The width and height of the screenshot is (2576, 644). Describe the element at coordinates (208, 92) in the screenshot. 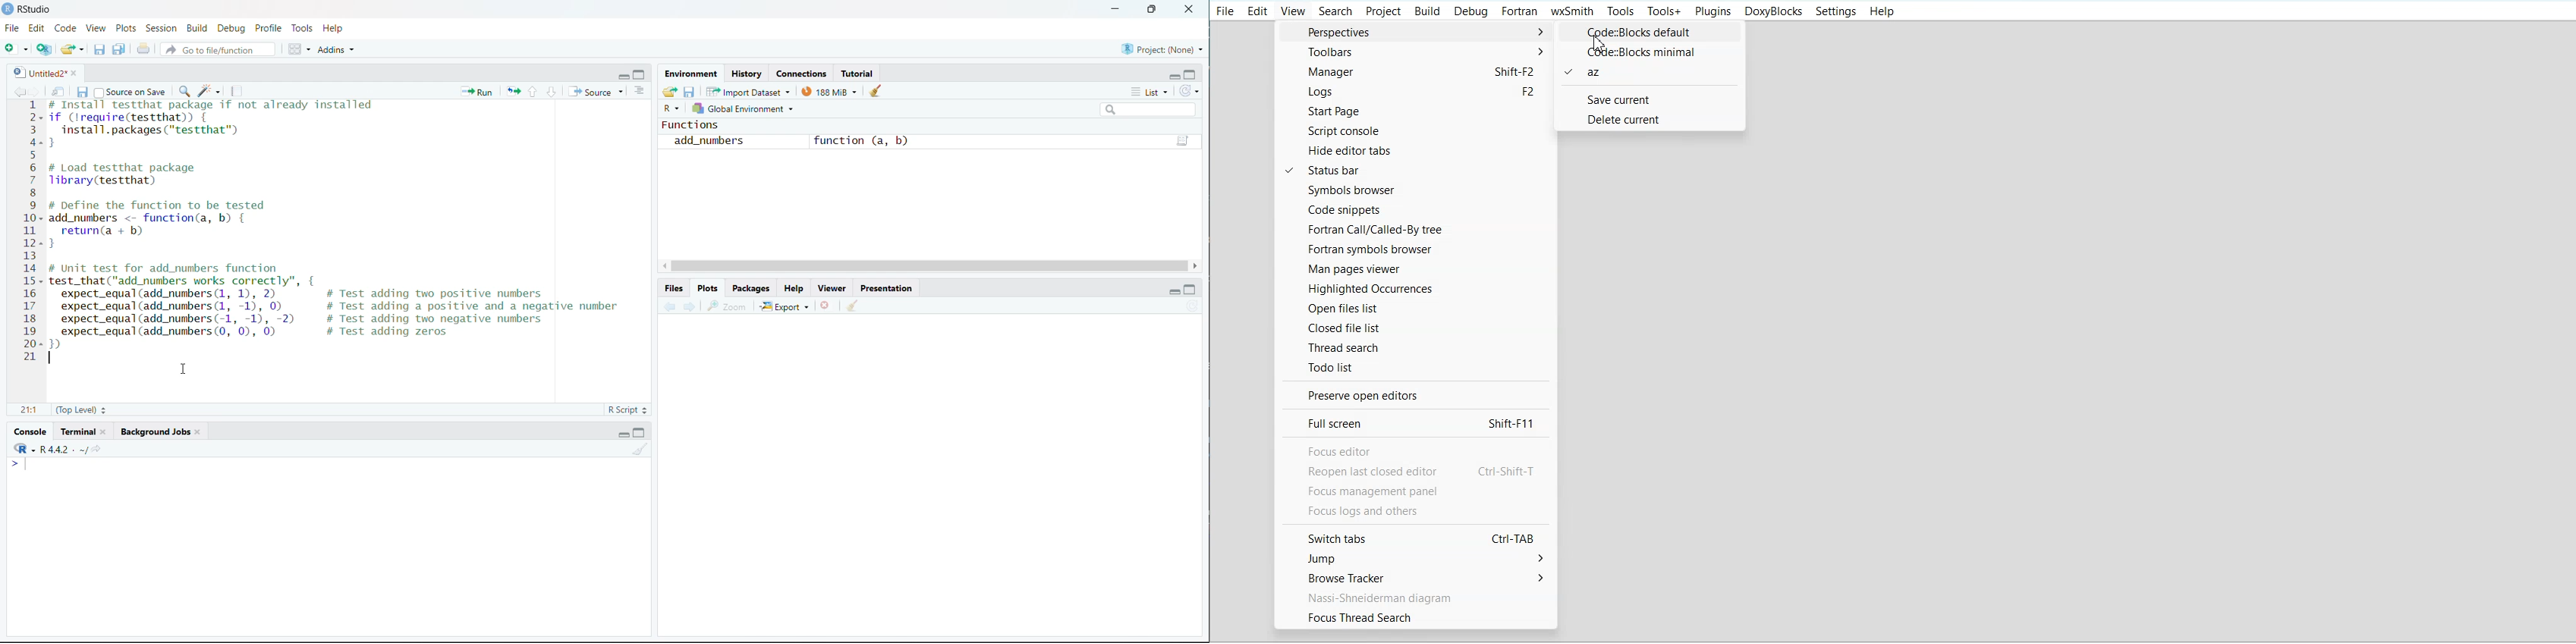

I see `code tools` at that location.